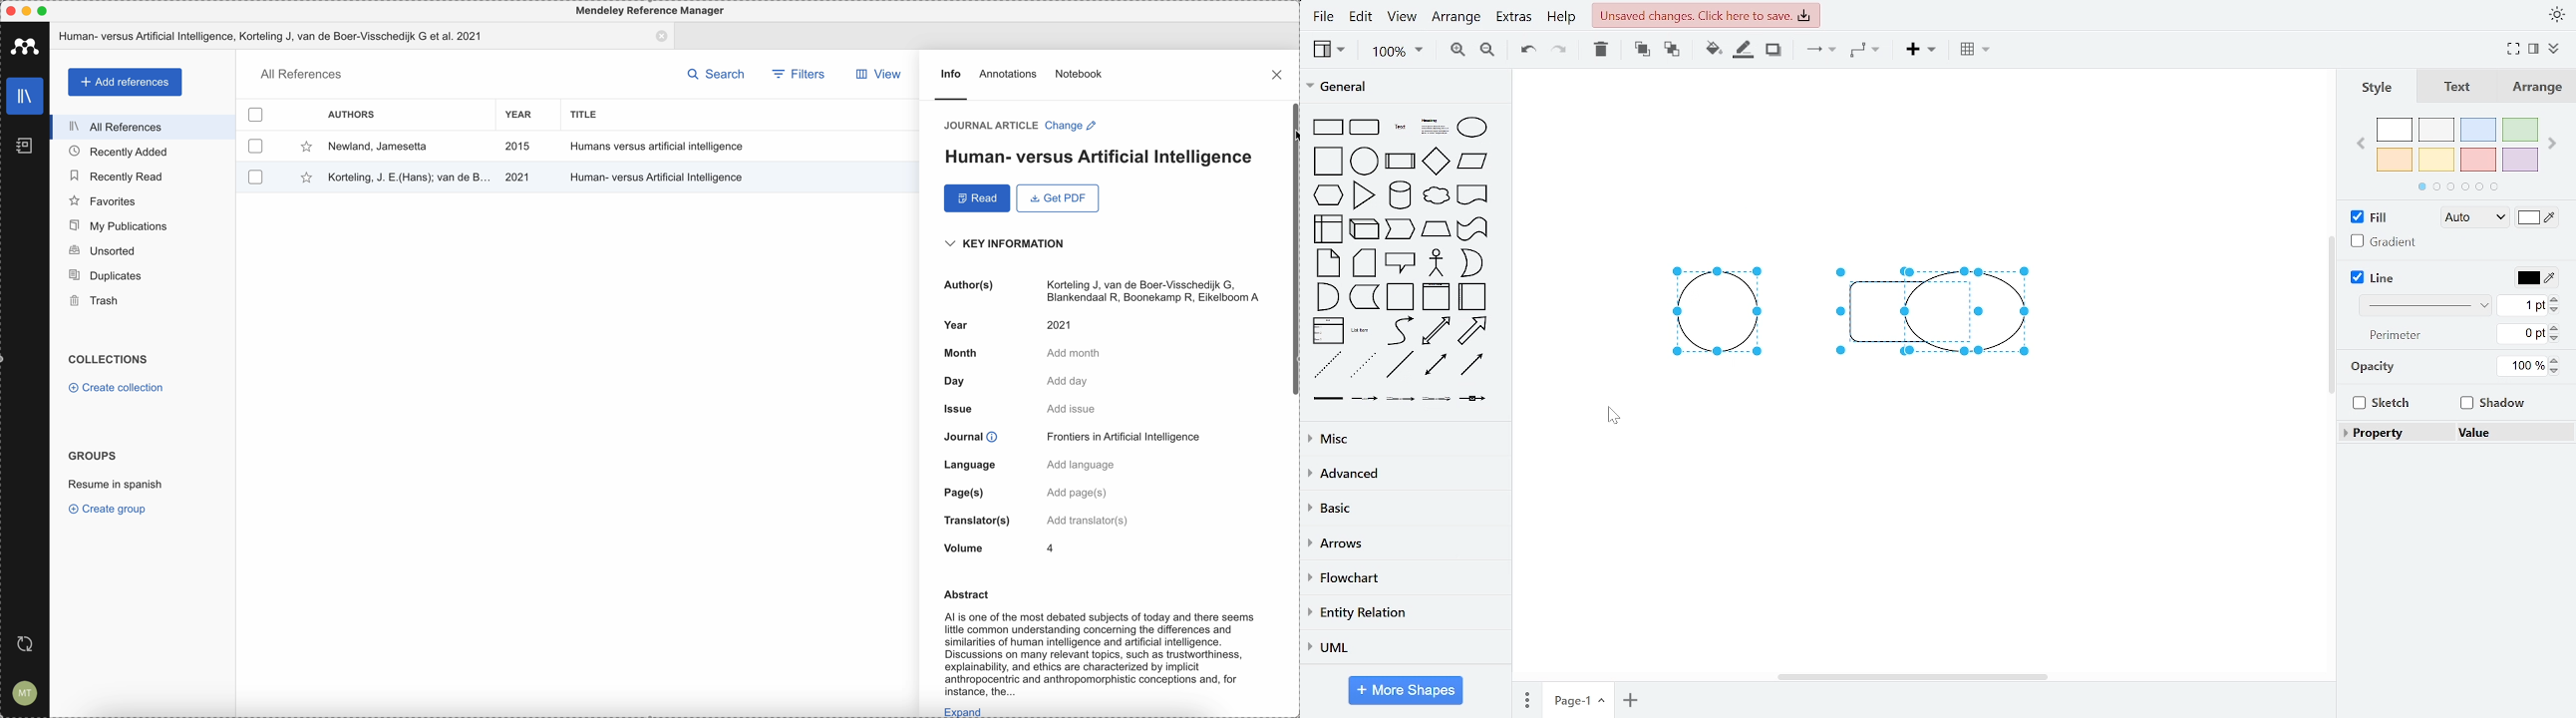  What do you see at coordinates (658, 146) in the screenshot?
I see `Humans versus artificial intelligence` at bounding box center [658, 146].